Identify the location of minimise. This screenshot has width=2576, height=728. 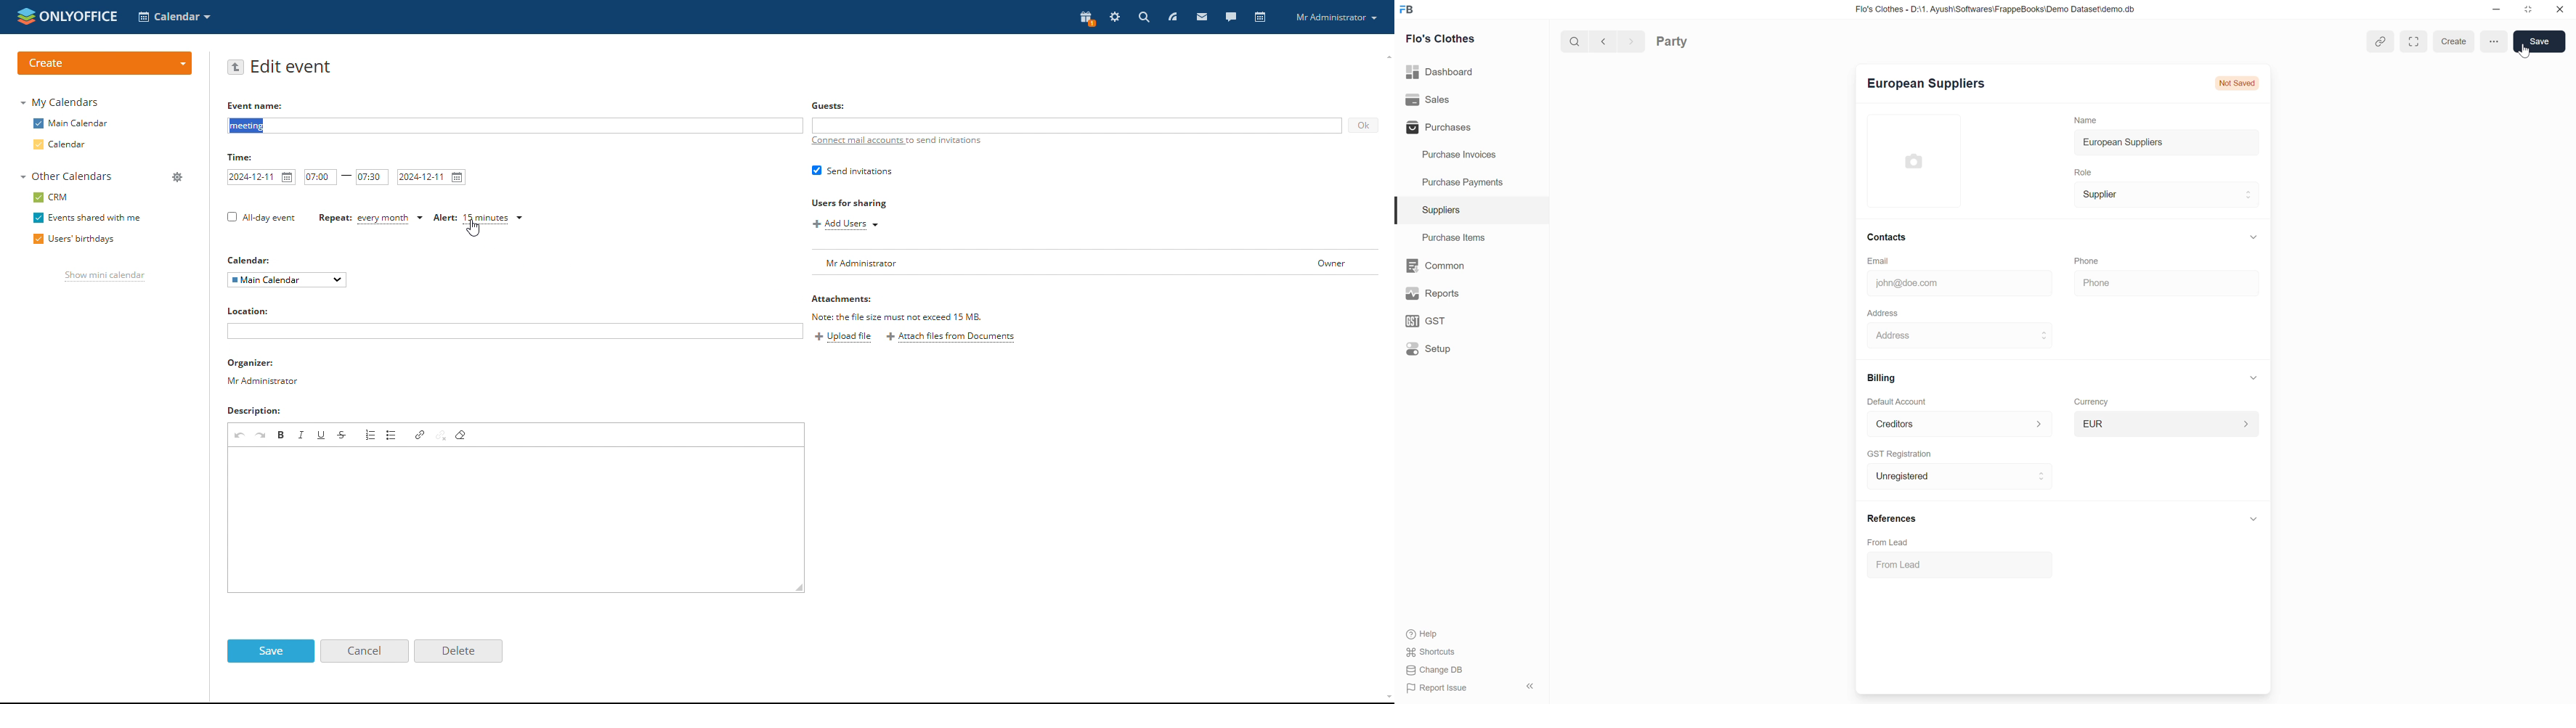
(2494, 9).